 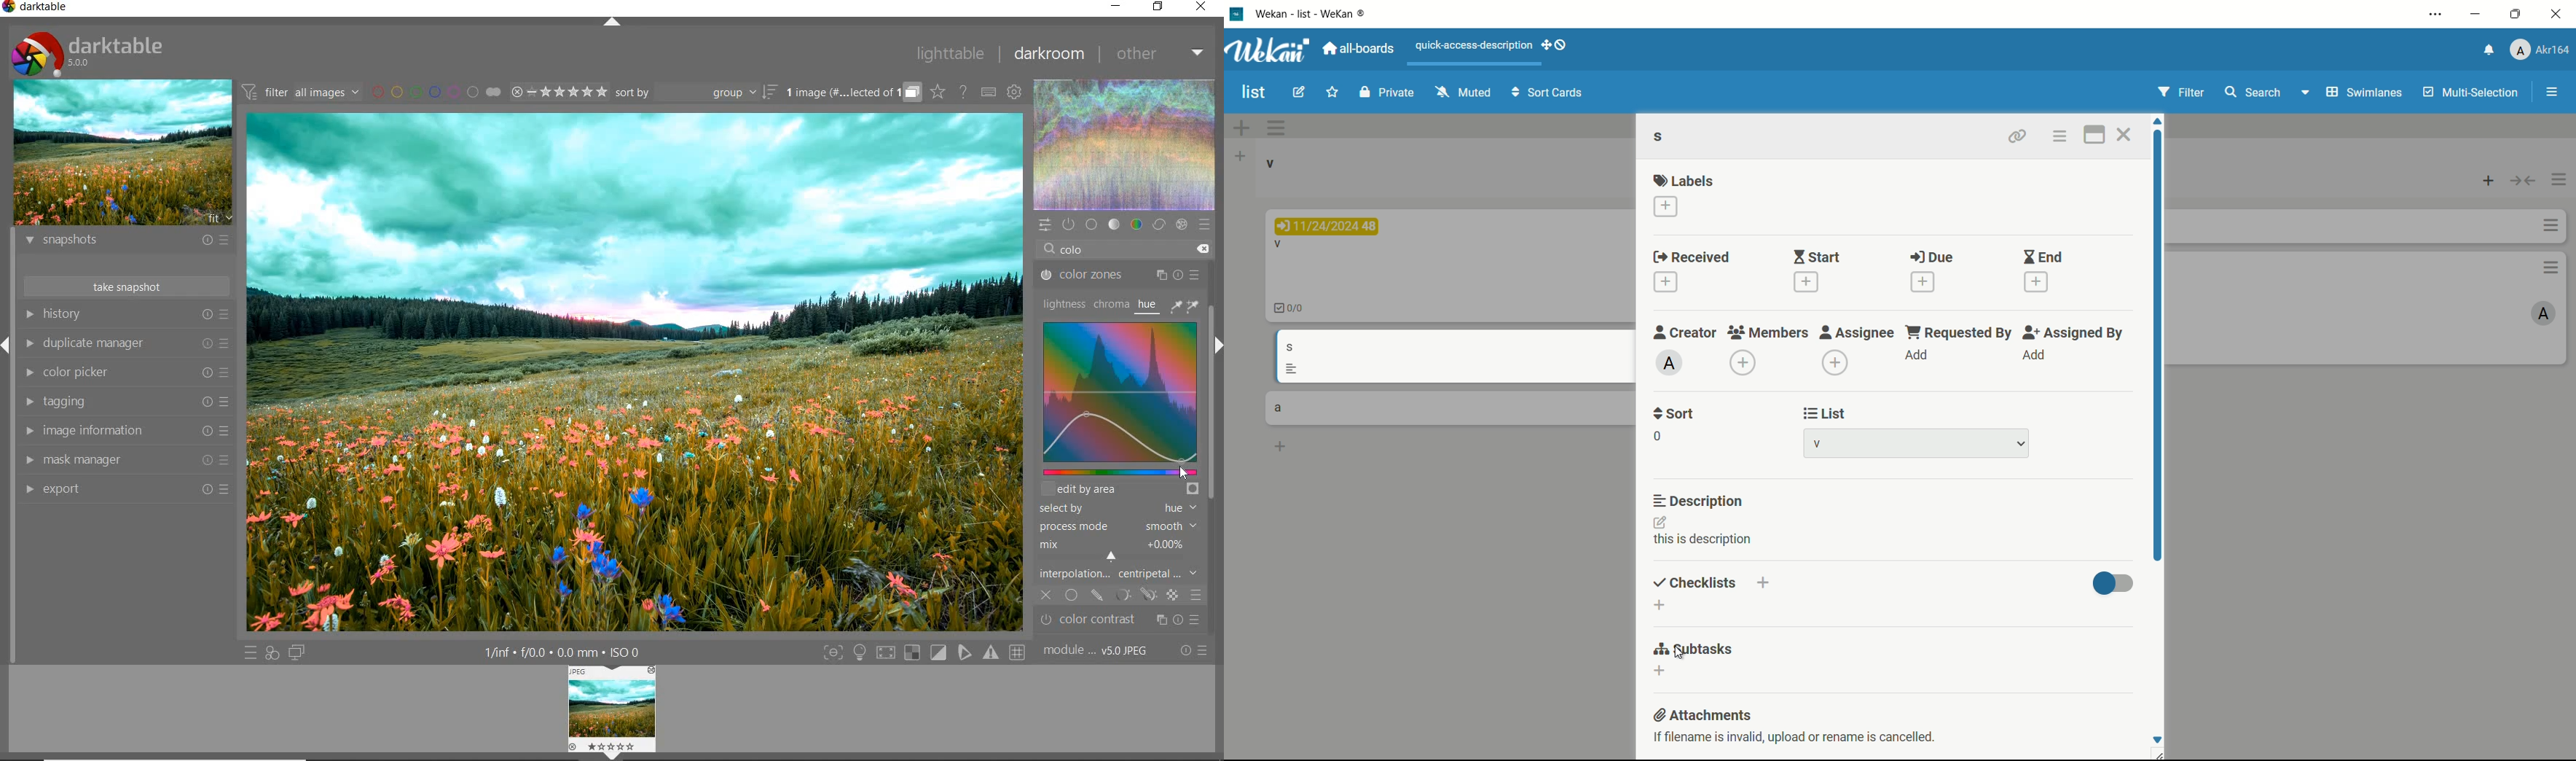 What do you see at coordinates (2157, 347) in the screenshot?
I see `scroll bar` at bounding box center [2157, 347].